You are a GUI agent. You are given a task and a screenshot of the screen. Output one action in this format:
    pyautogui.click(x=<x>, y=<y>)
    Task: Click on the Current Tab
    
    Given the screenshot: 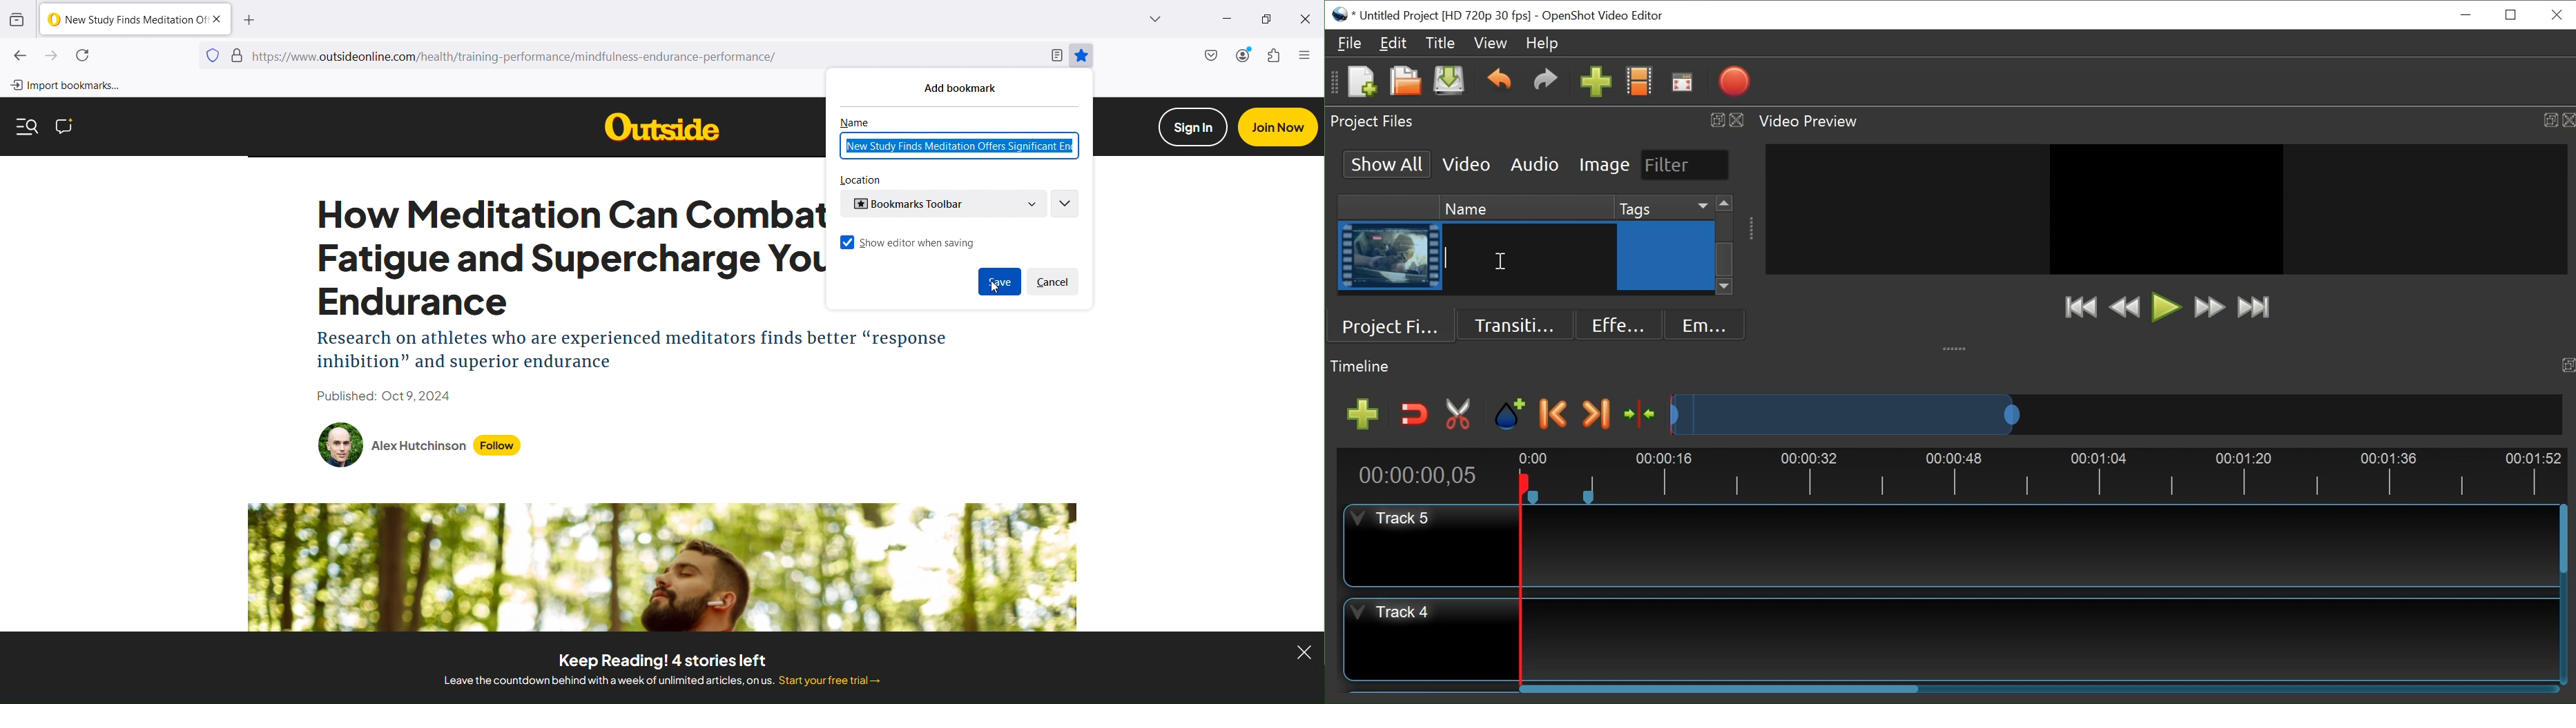 What is the action you would take?
    pyautogui.click(x=135, y=19)
    